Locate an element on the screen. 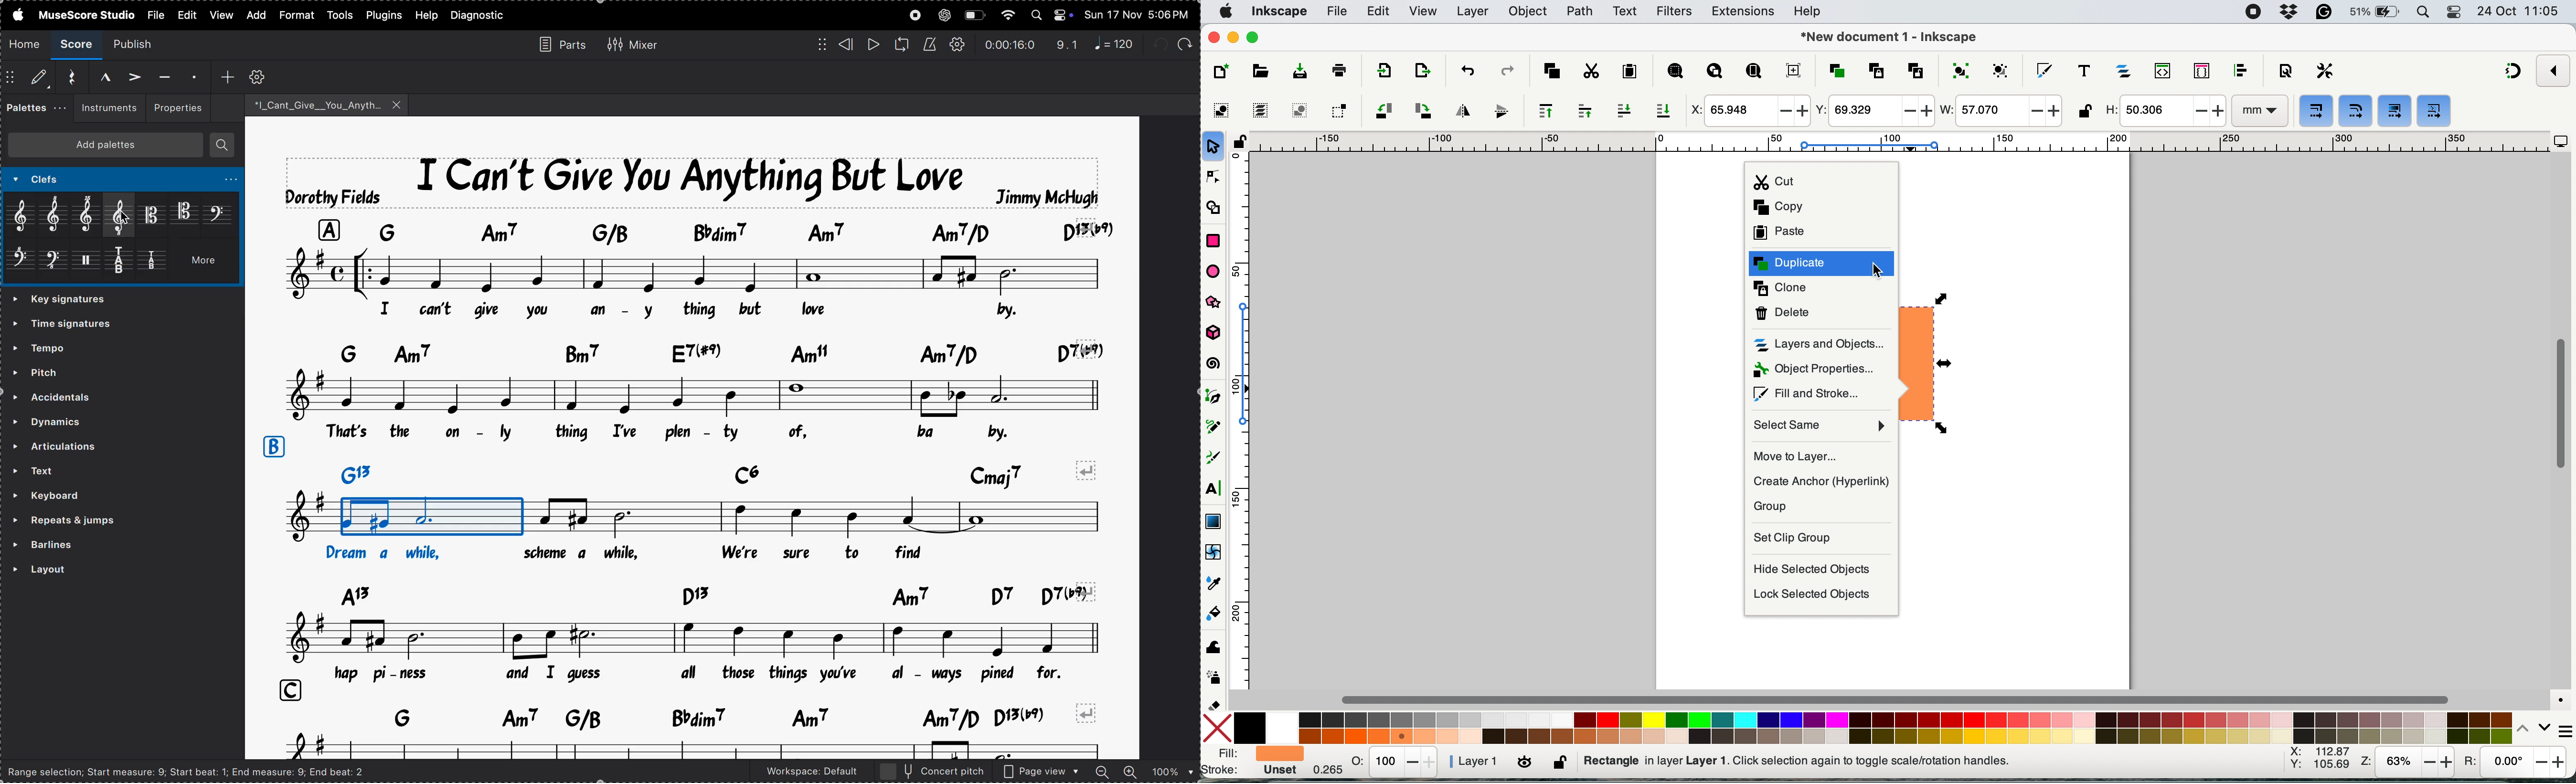 This screenshot has height=784, width=2576. dropper tool is located at coordinates (1214, 582).